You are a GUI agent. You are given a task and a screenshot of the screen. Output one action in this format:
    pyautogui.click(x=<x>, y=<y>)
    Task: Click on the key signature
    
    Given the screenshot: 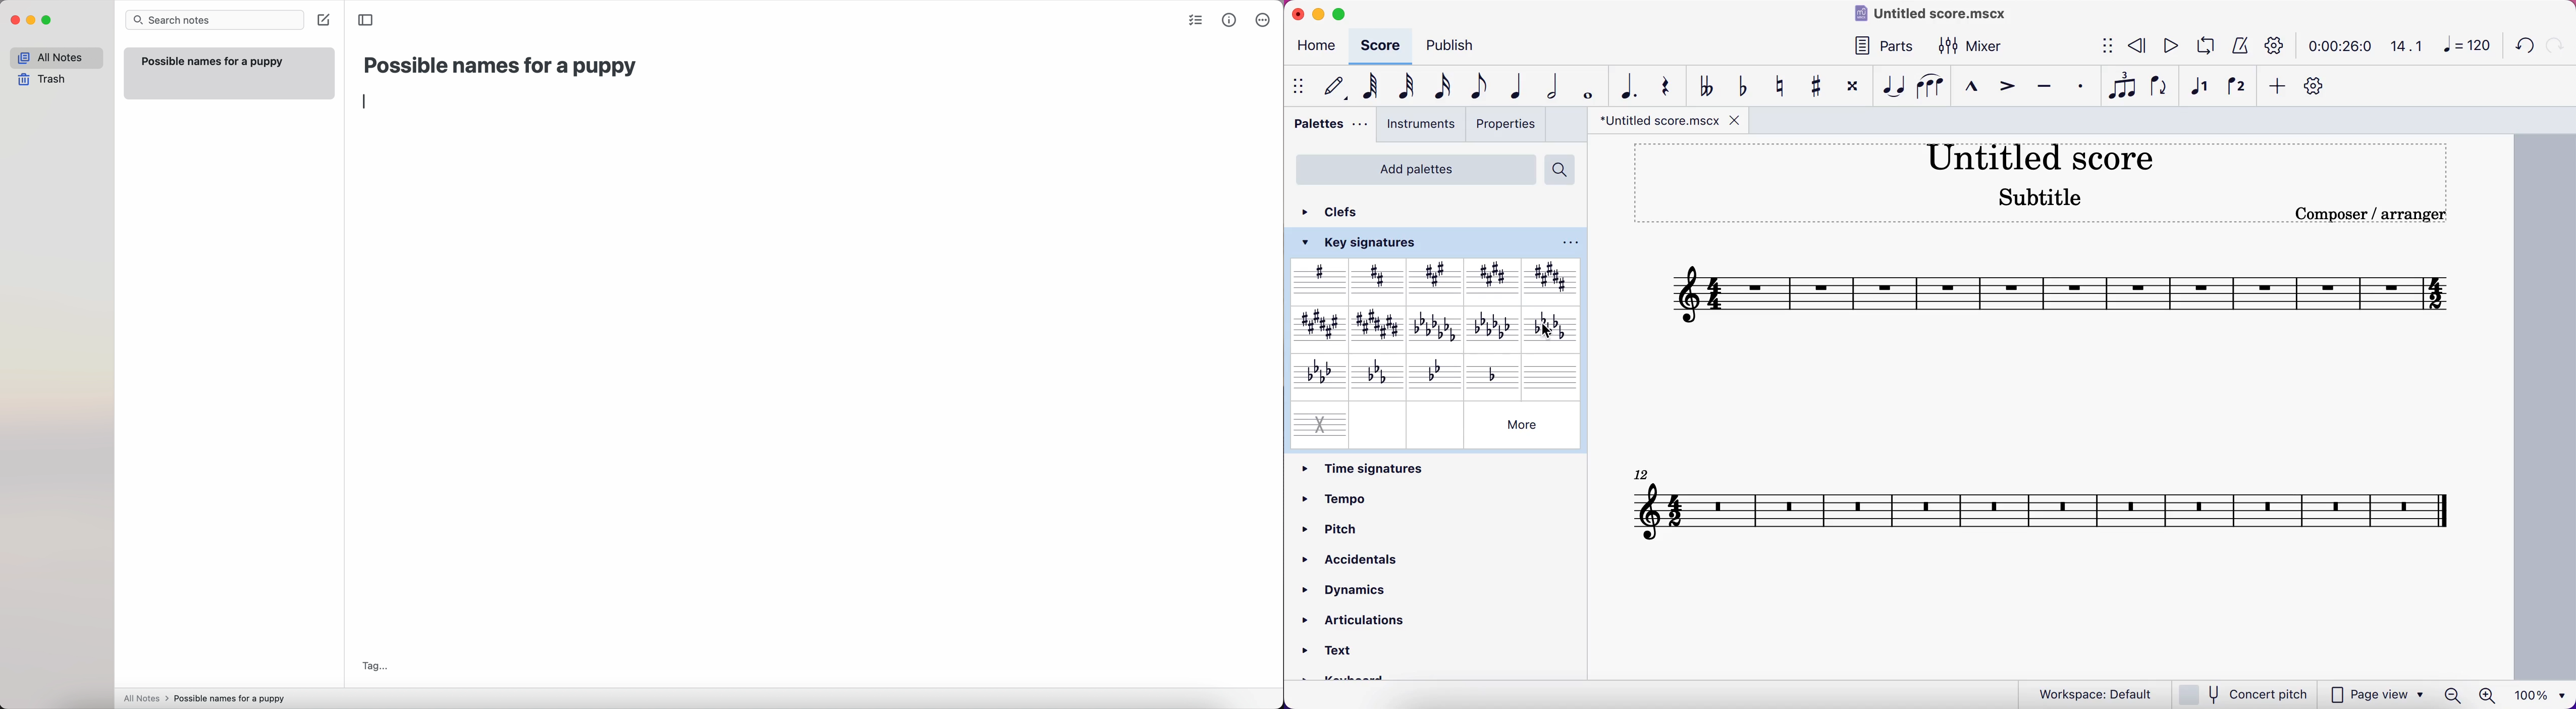 What is the action you would take?
    pyautogui.click(x=1368, y=243)
    